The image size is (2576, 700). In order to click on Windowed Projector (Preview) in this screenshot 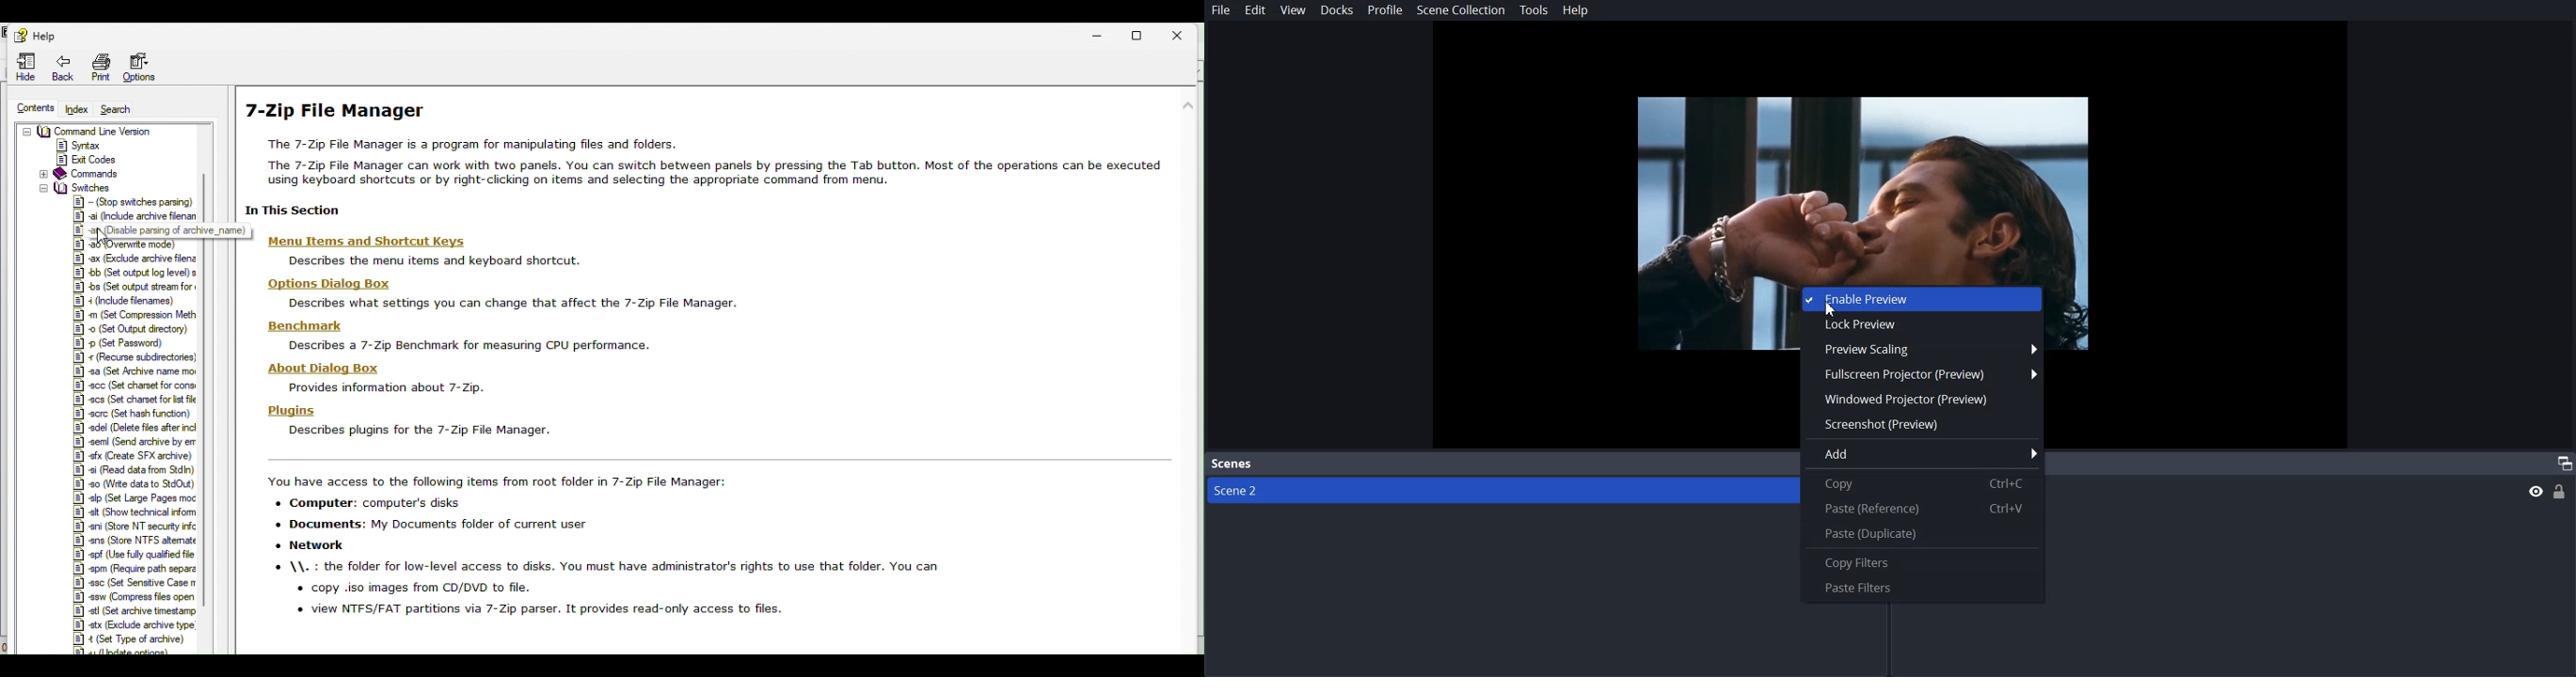, I will do `click(1921, 399)`.